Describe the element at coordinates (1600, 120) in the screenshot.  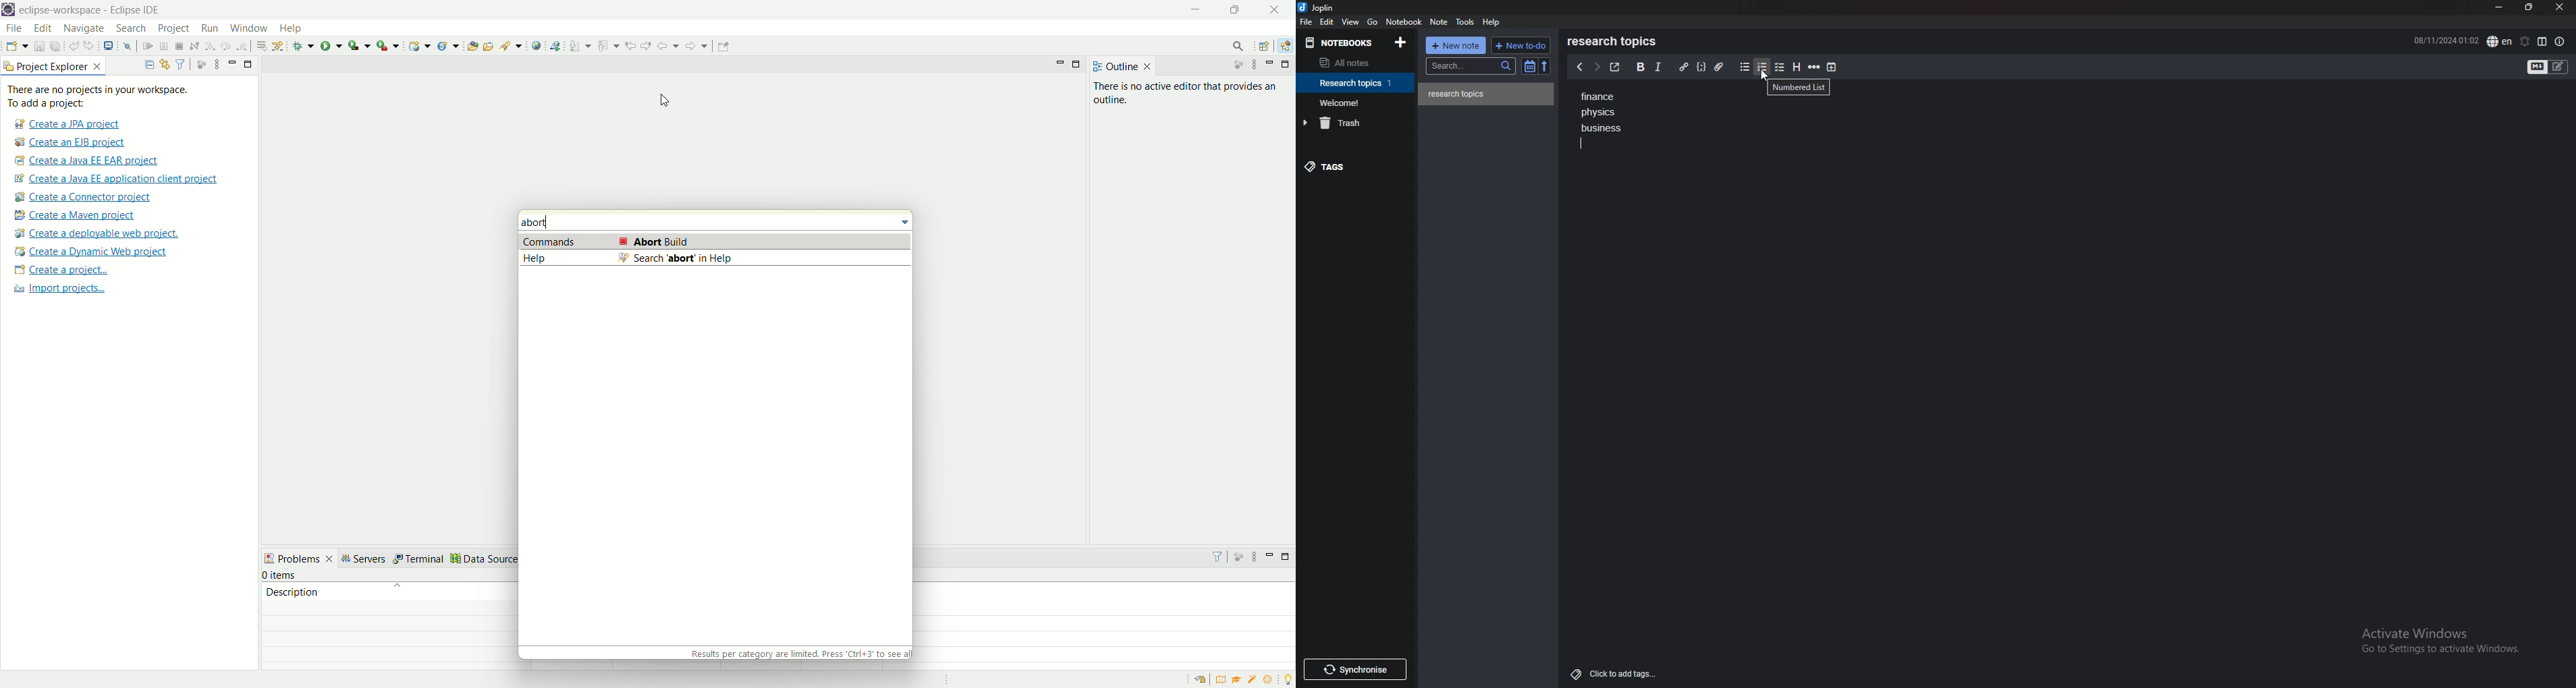
I see `Finance physics business` at that location.